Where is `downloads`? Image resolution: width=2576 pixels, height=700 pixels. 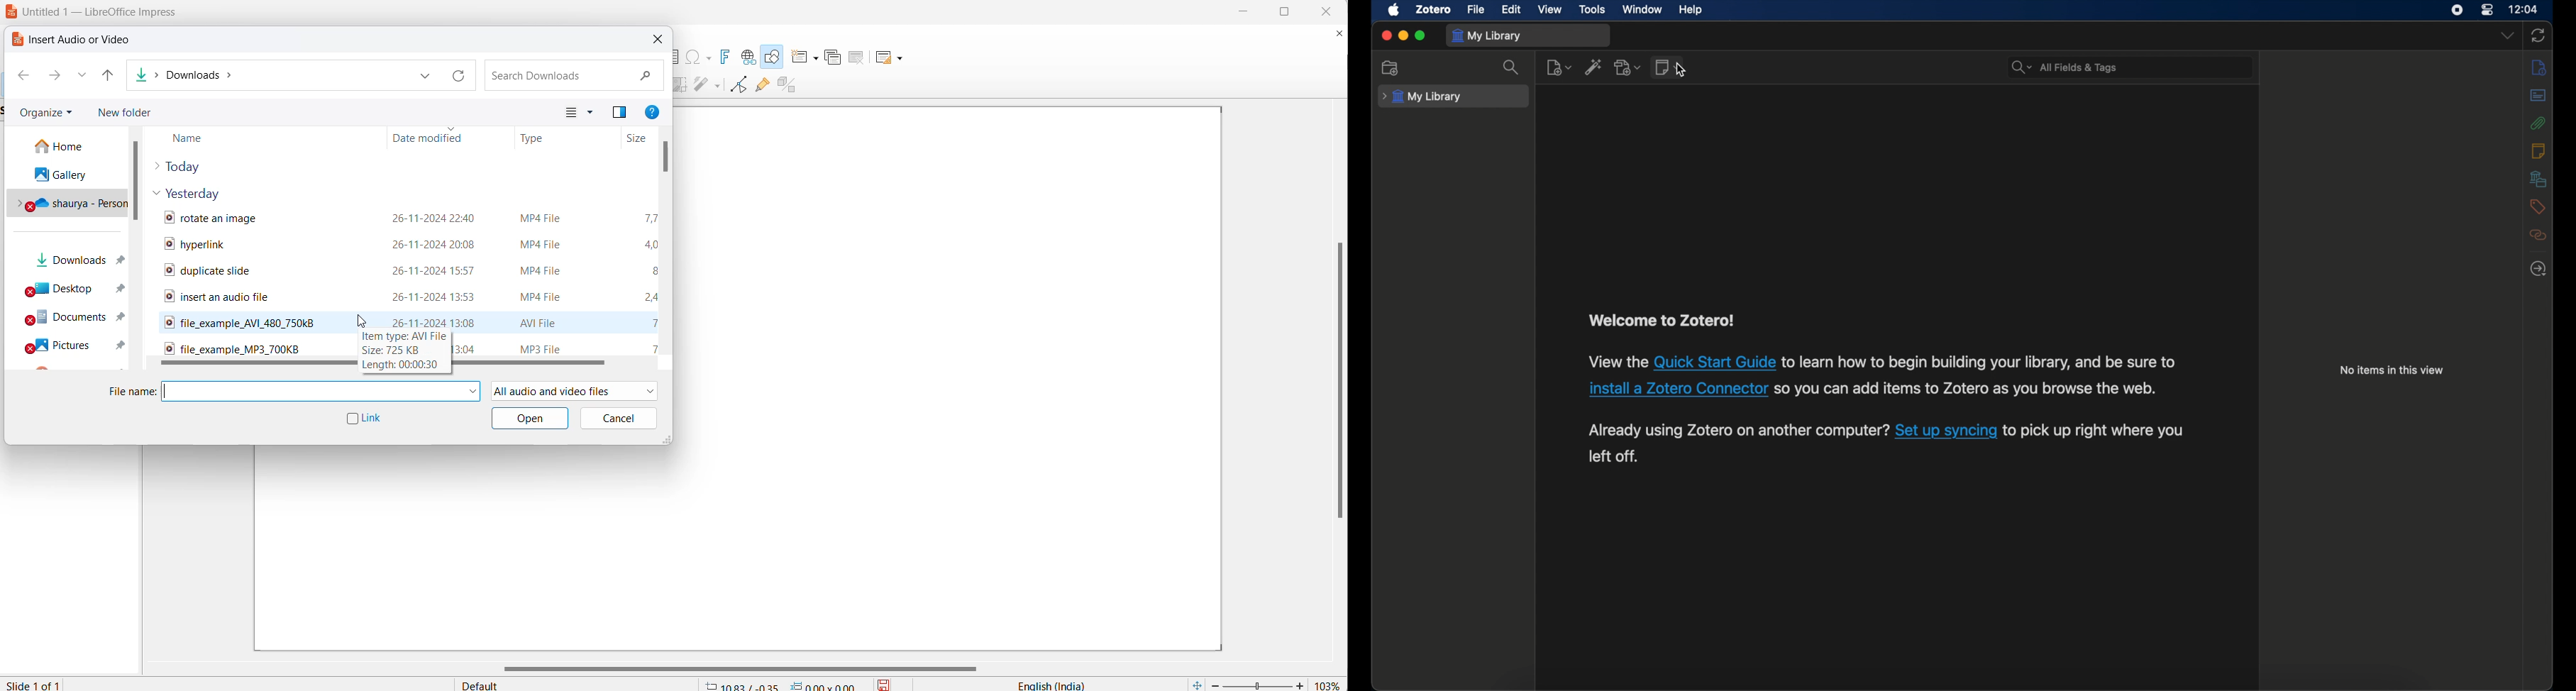
downloads is located at coordinates (79, 260).